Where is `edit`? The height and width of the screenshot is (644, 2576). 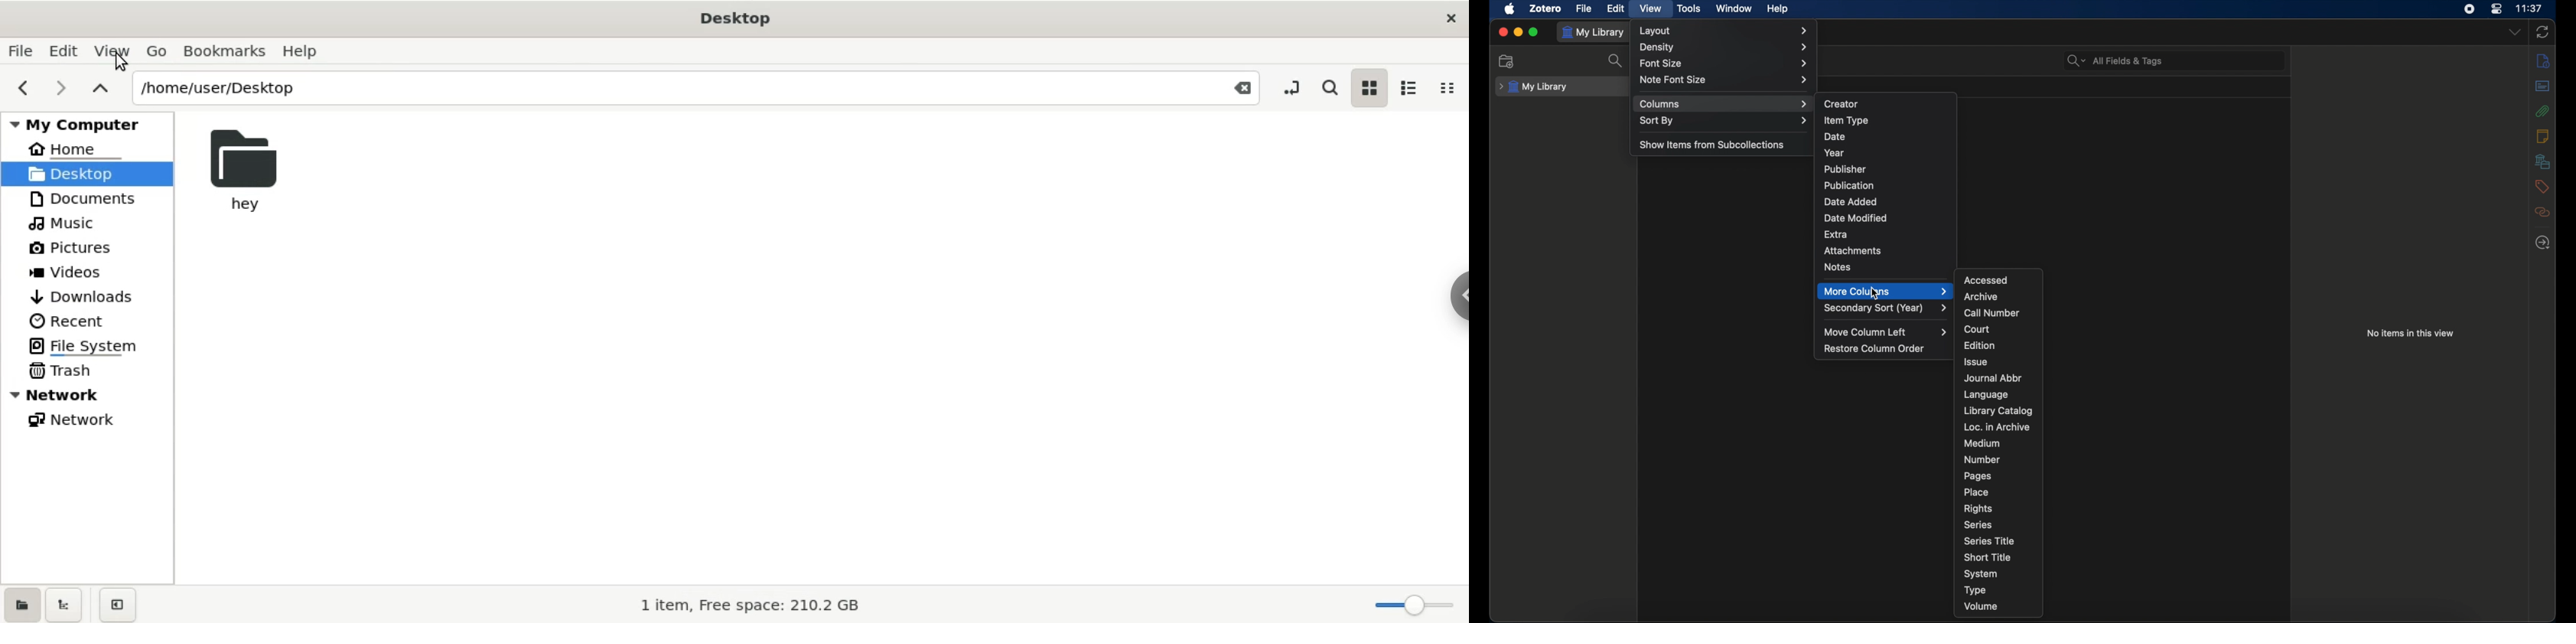 edit is located at coordinates (1615, 8).